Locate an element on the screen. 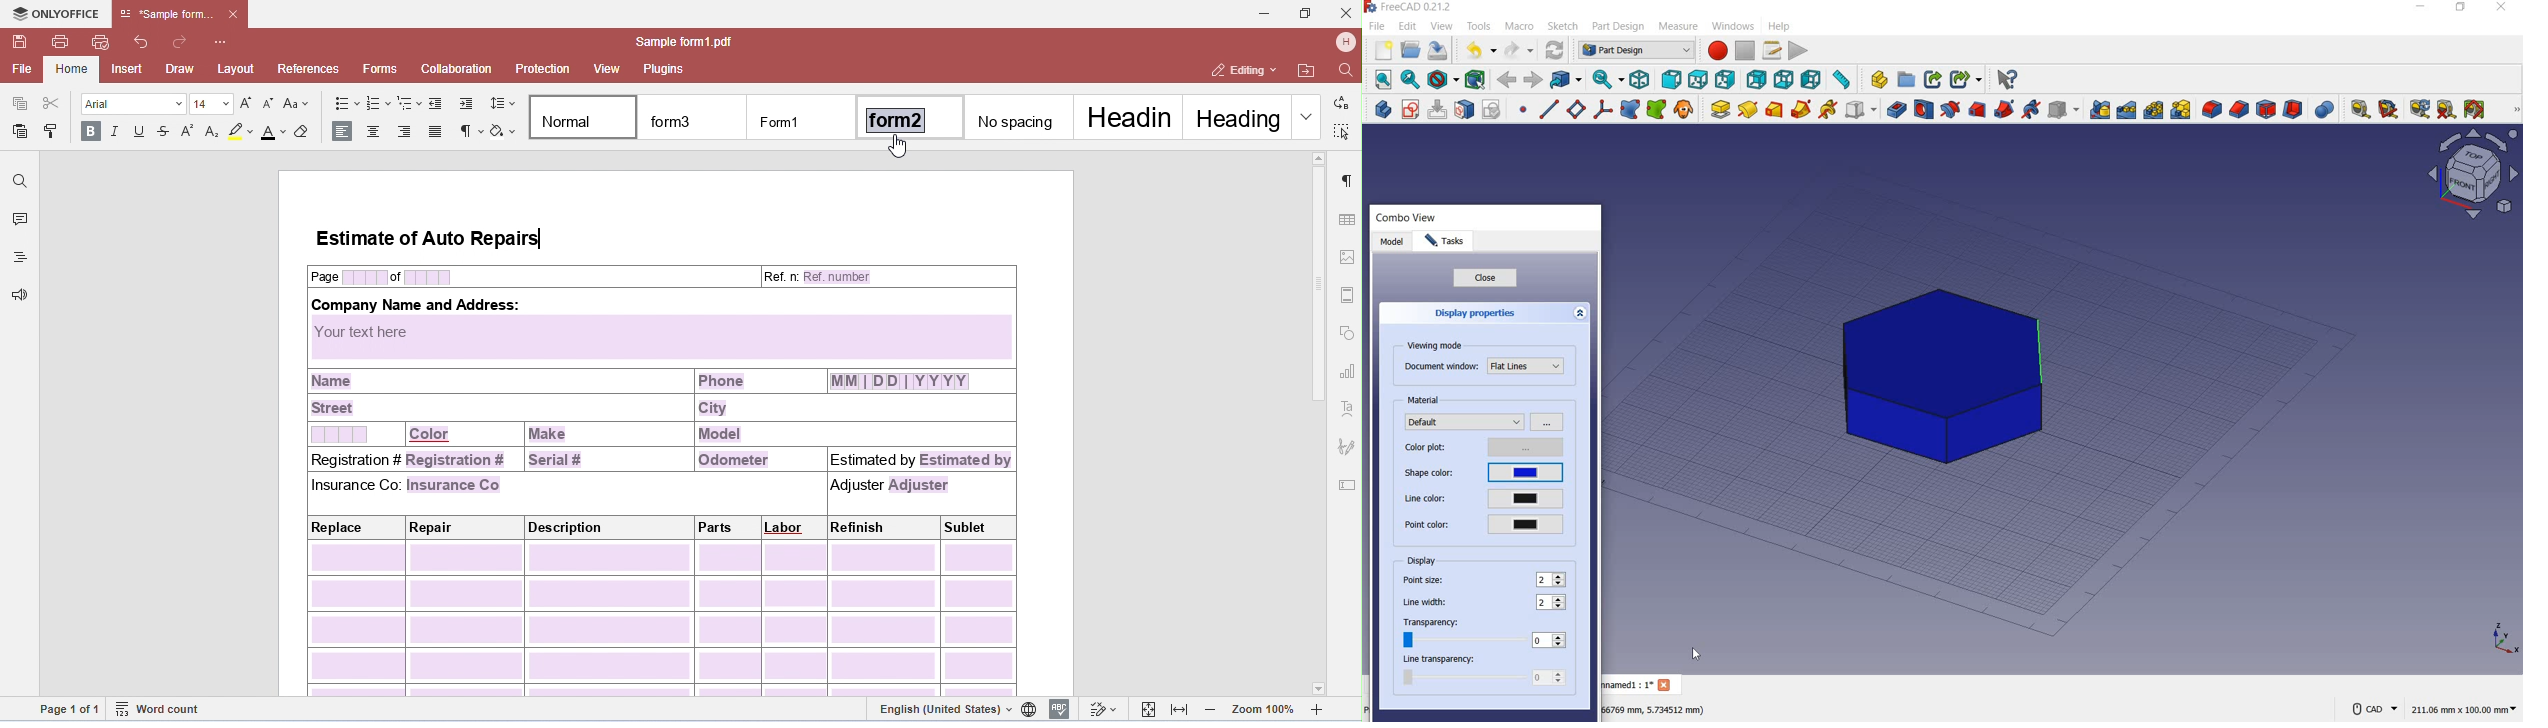 This screenshot has height=728, width=2548. redo is located at coordinates (1519, 50).